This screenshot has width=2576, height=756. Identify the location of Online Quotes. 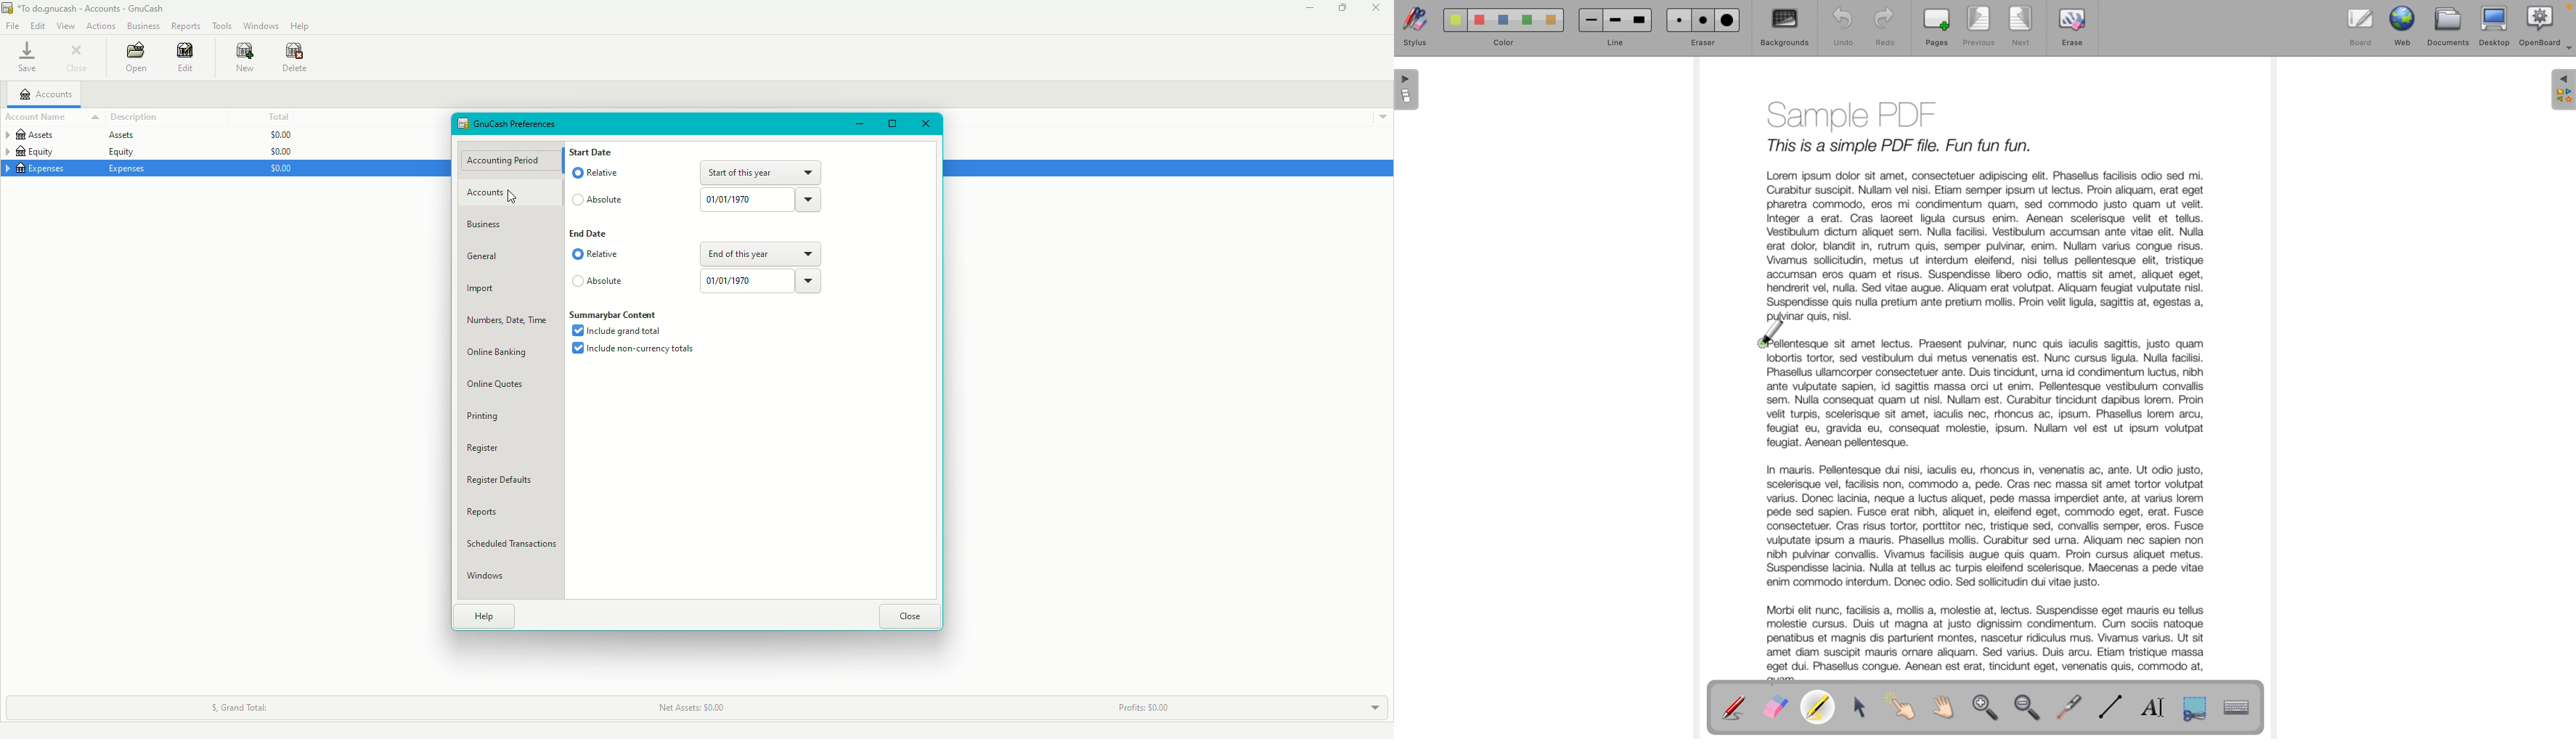
(496, 386).